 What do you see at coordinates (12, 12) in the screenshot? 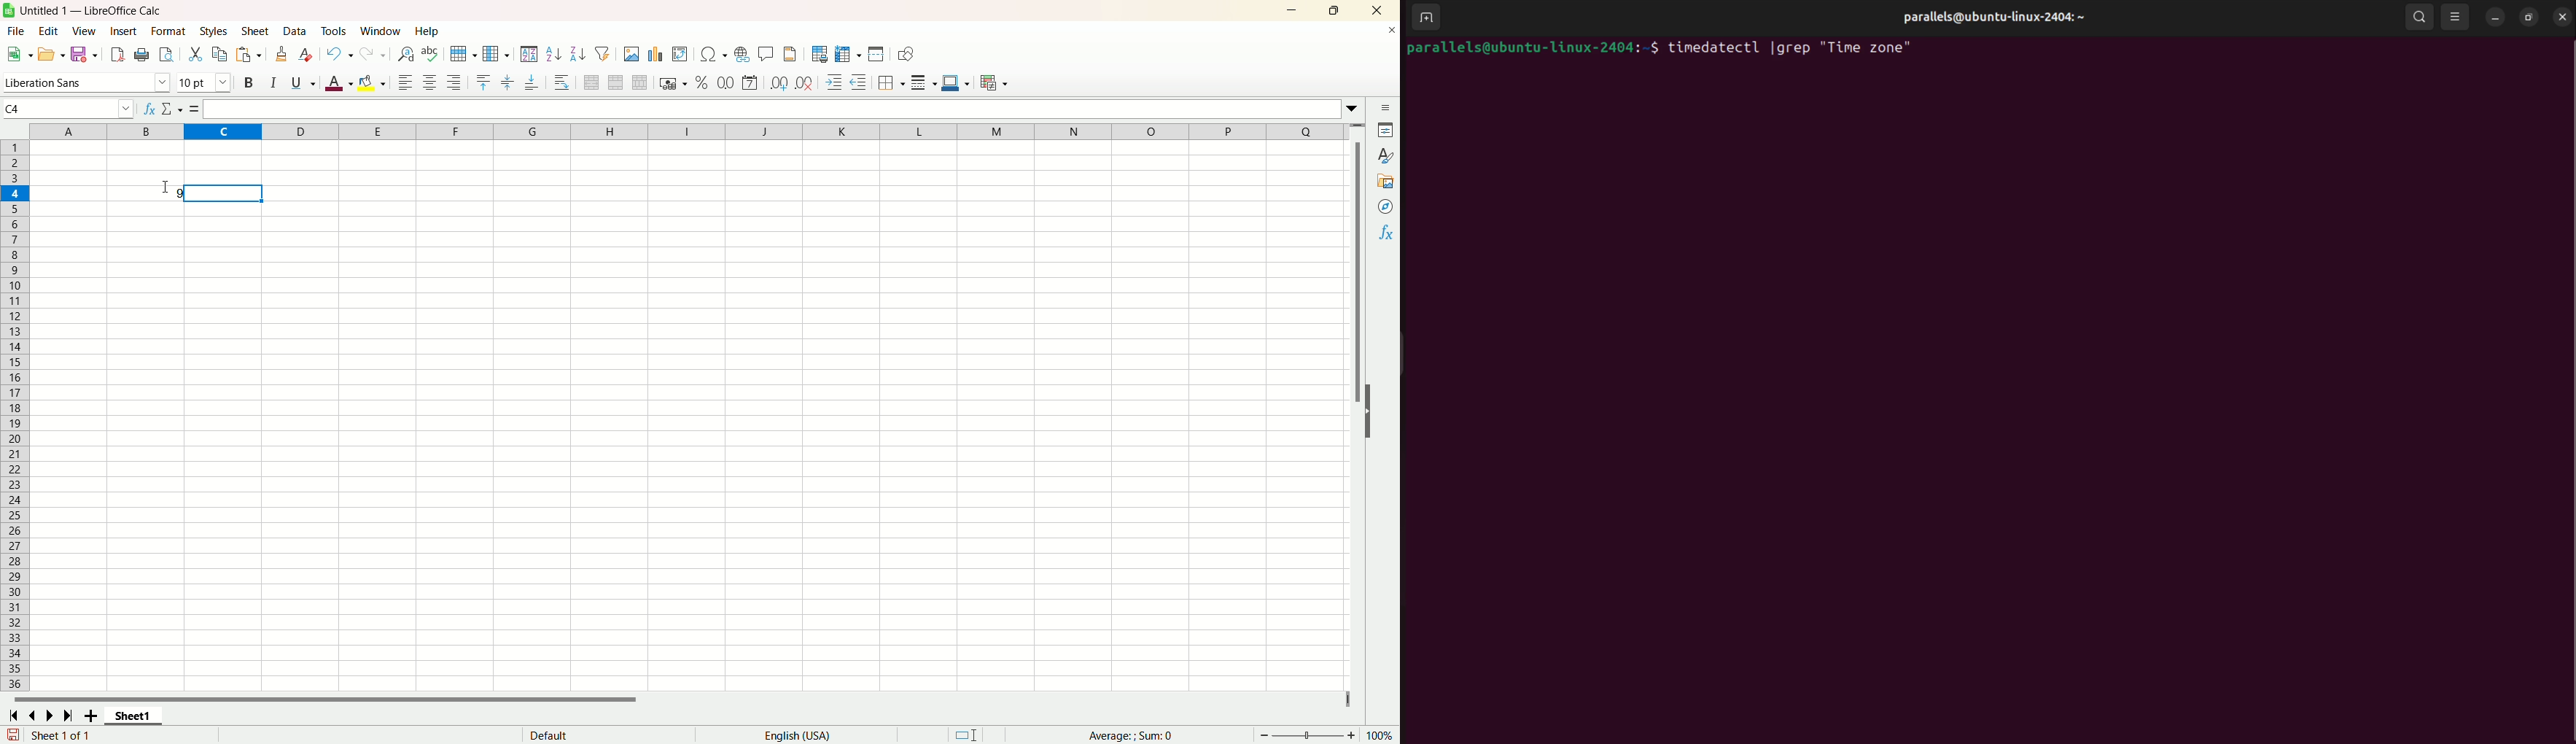
I see `icon` at bounding box center [12, 12].